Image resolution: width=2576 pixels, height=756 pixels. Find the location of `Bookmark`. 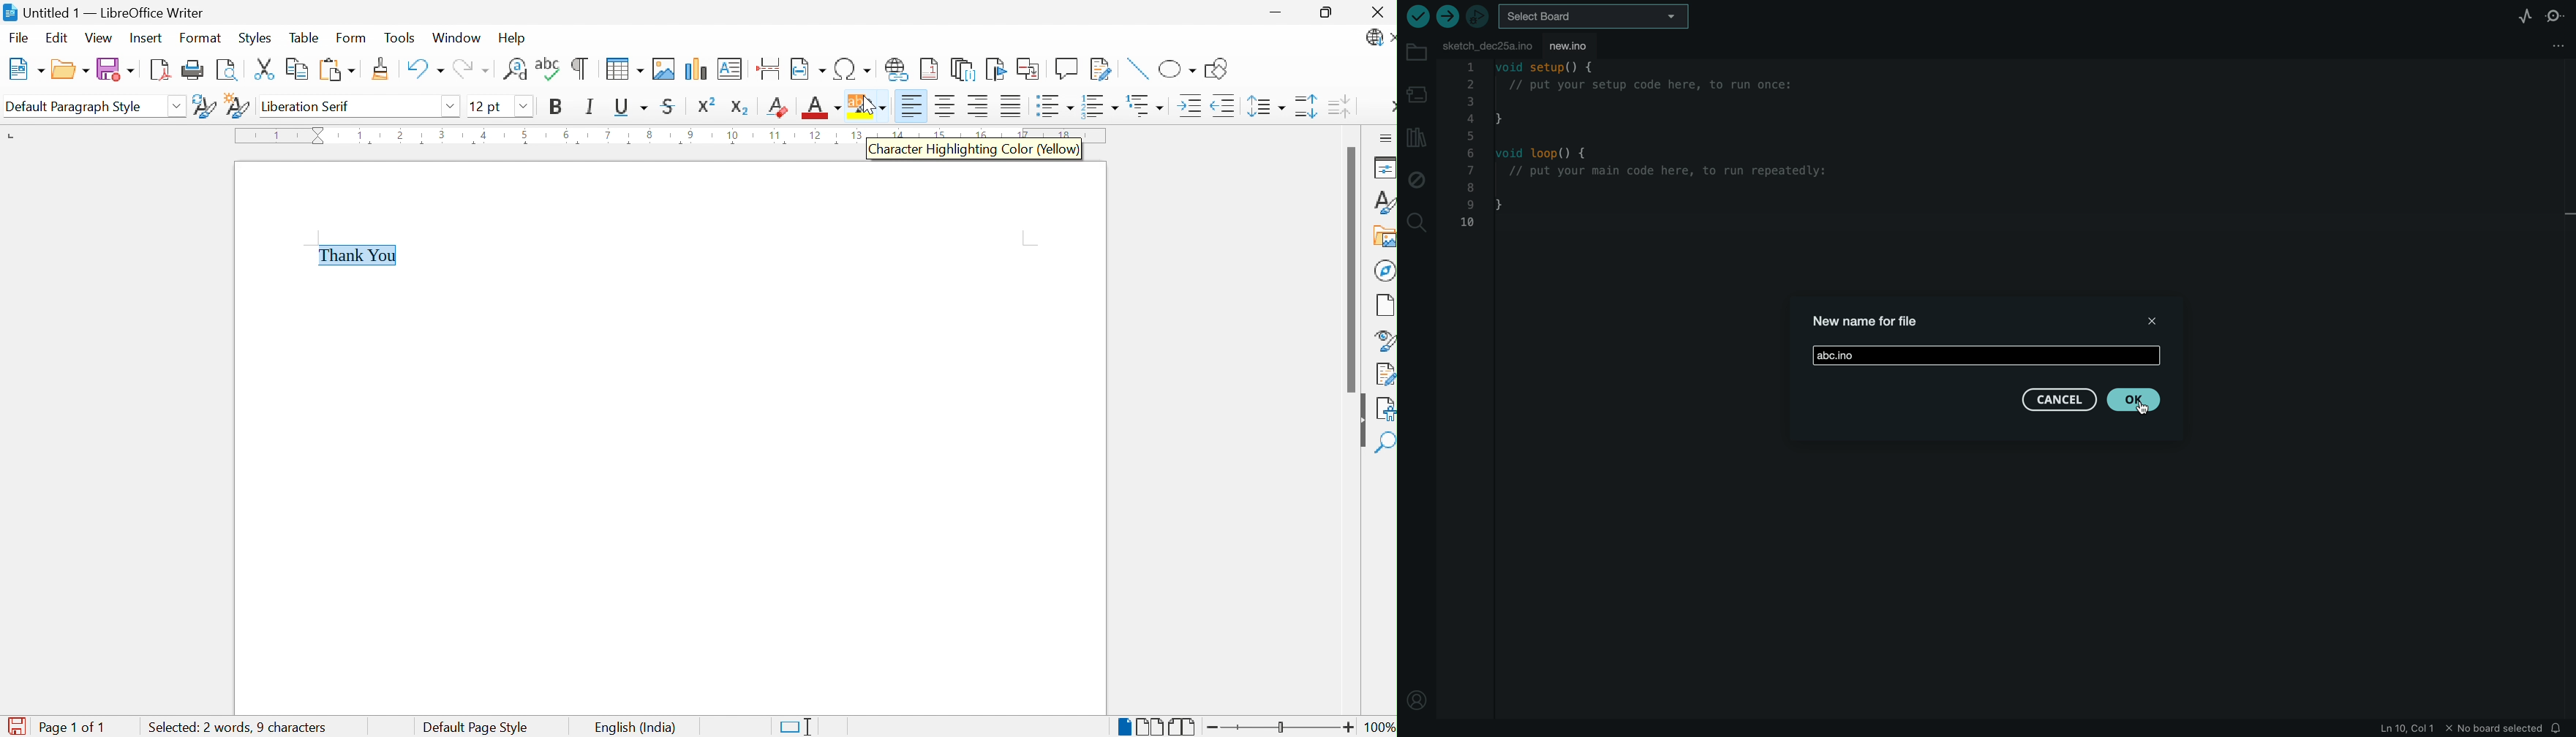

Bookmark is located at coordinates (996, 68).